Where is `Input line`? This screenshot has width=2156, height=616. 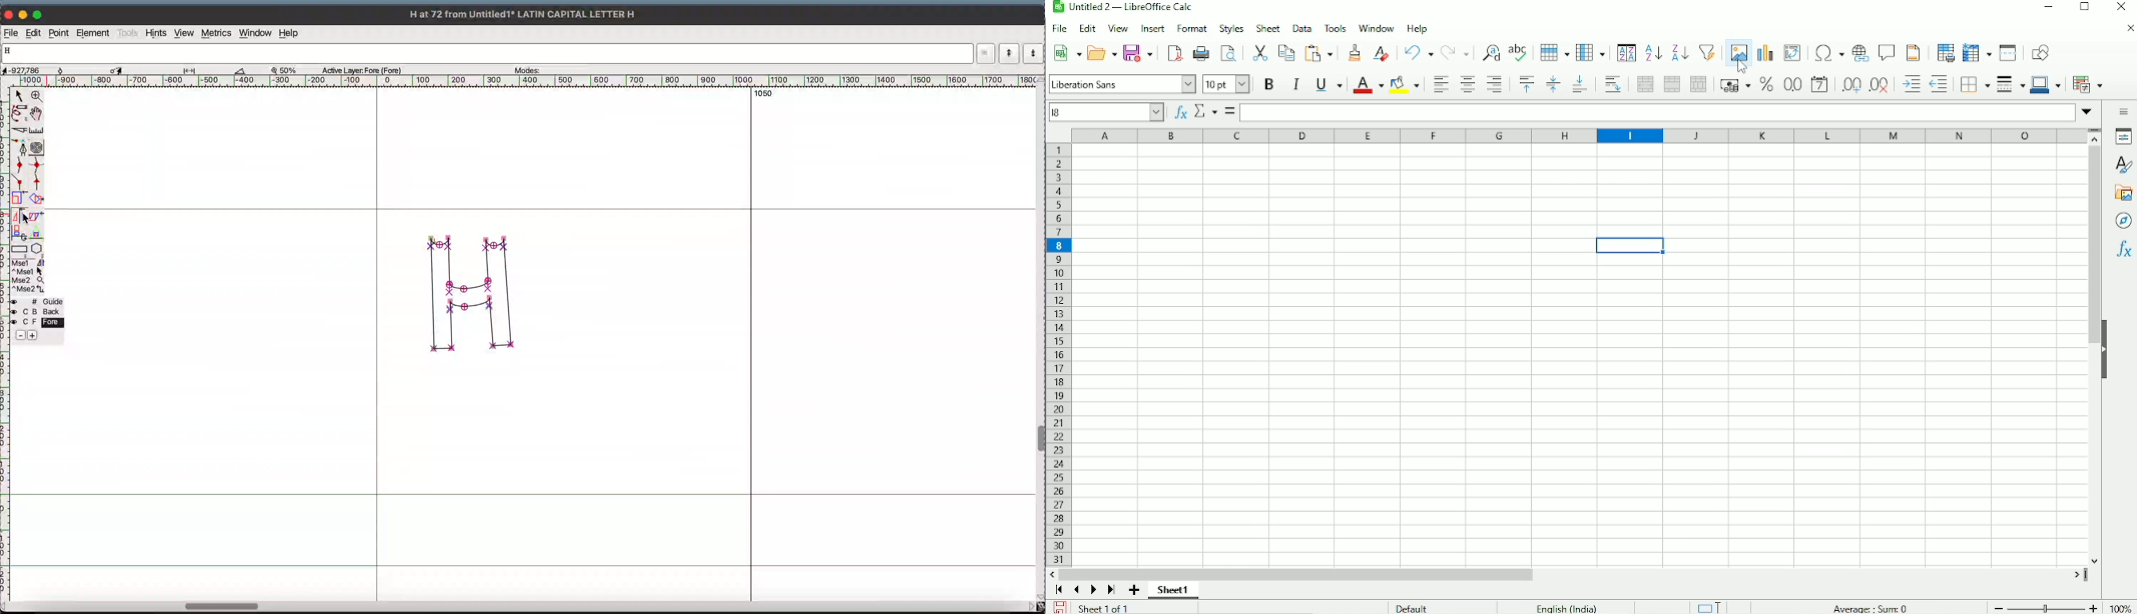
Input line is located at coordinates (1658, 113).